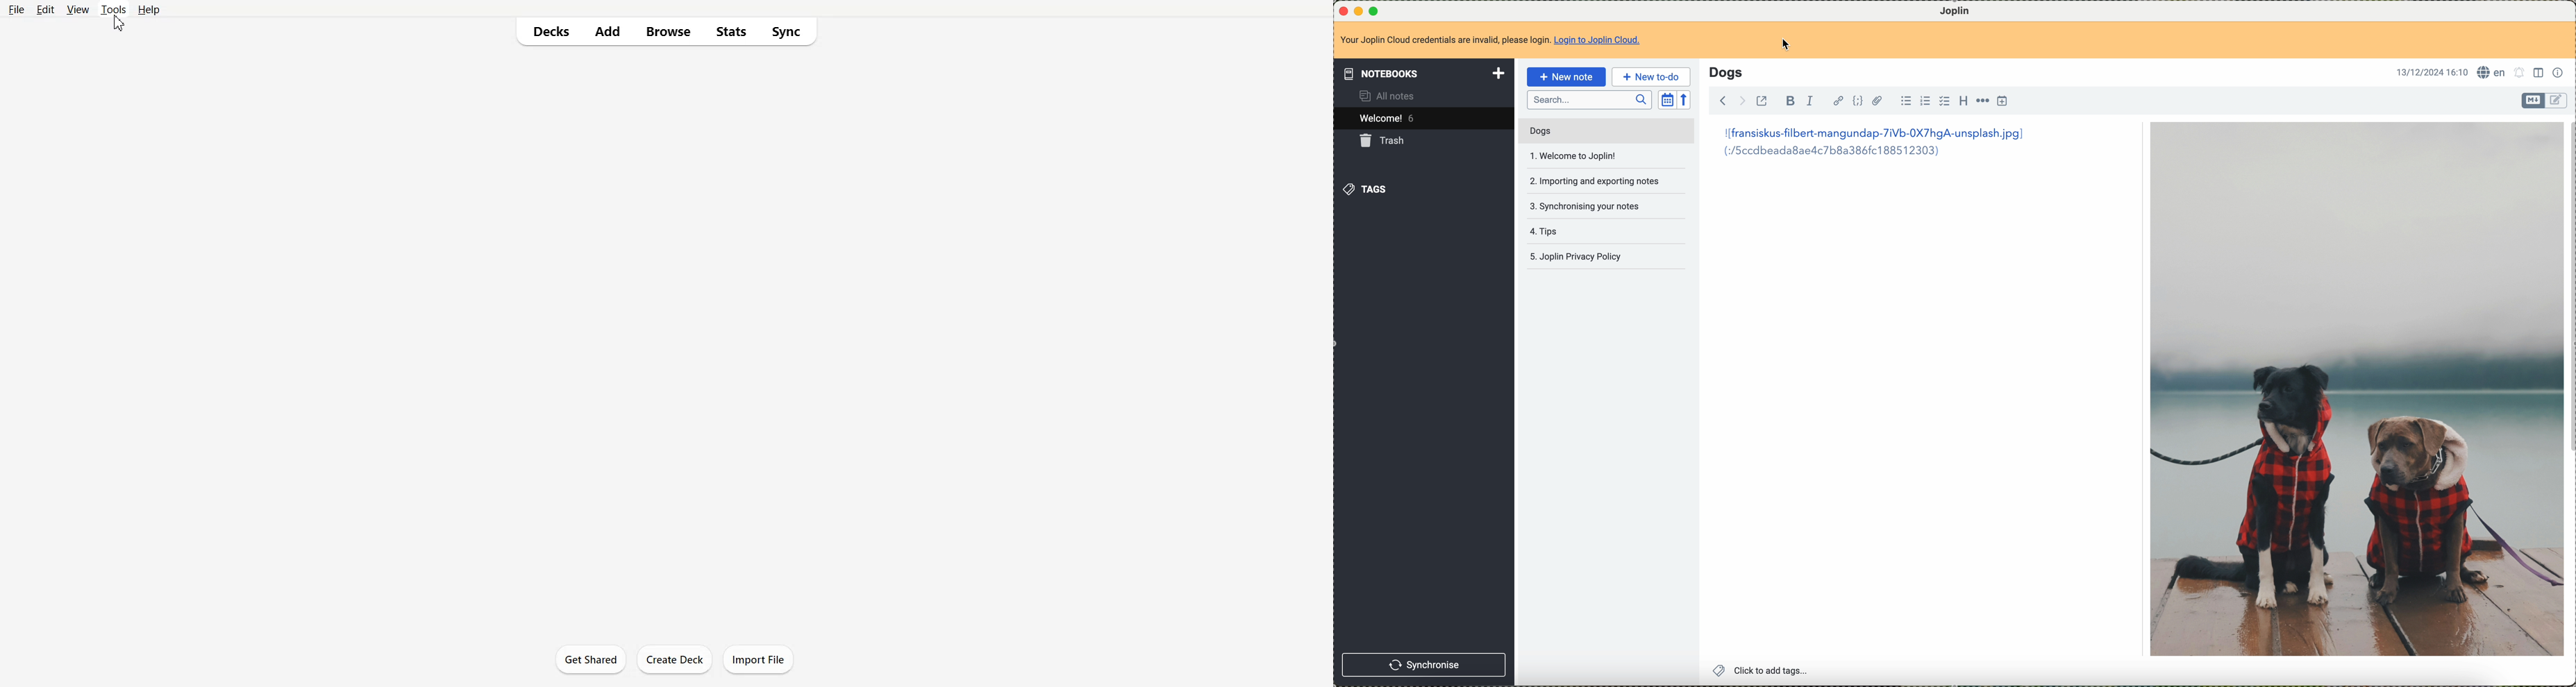 Image resolution: width=2576 pixels, height=700 pixels. I want to click on Edit, so click(45, 10).